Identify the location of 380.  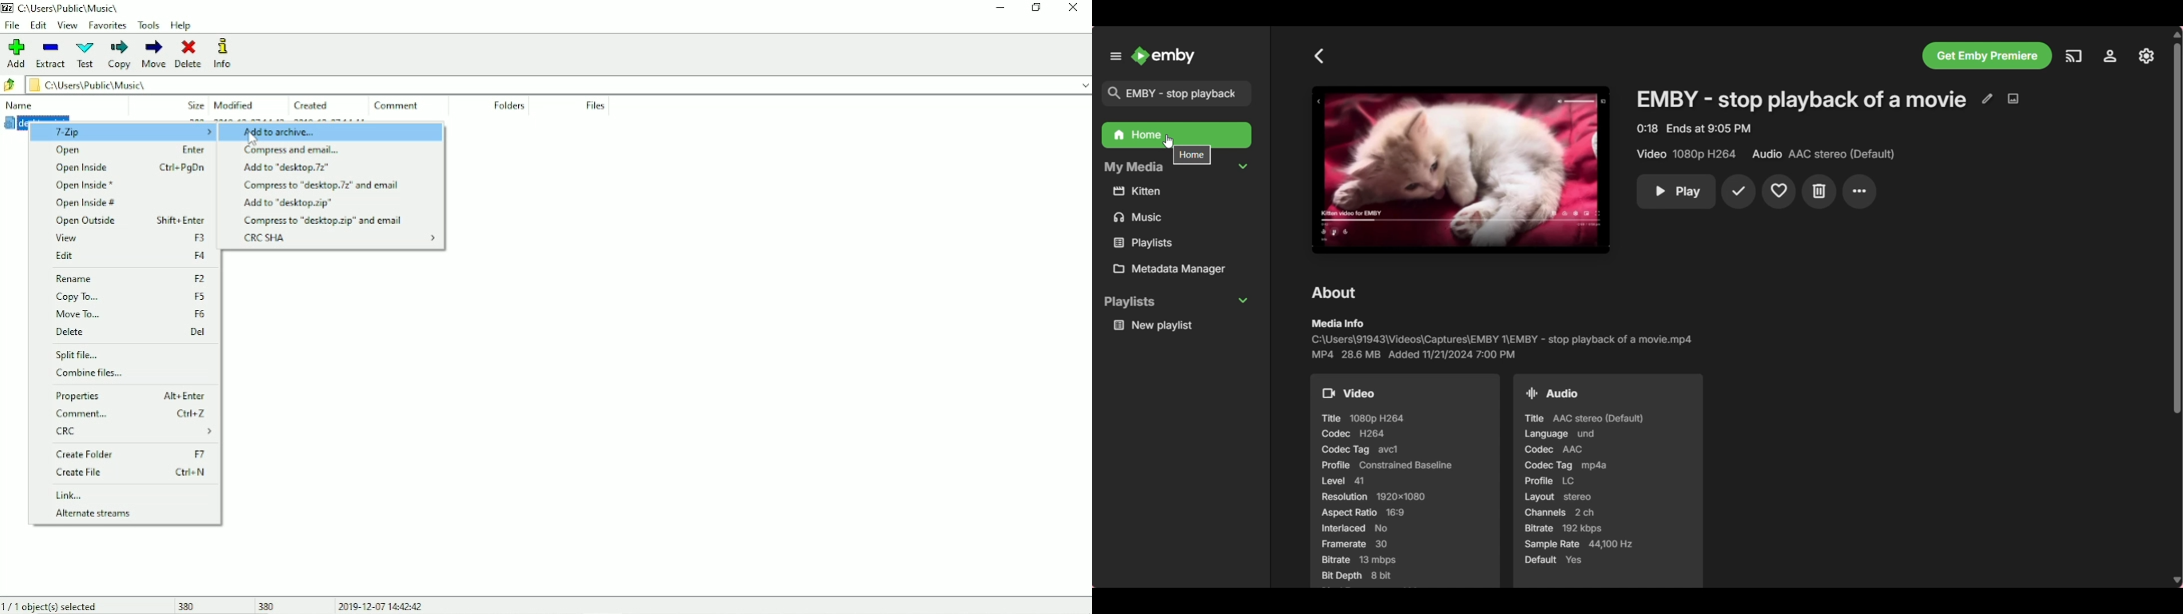
(268, 605).